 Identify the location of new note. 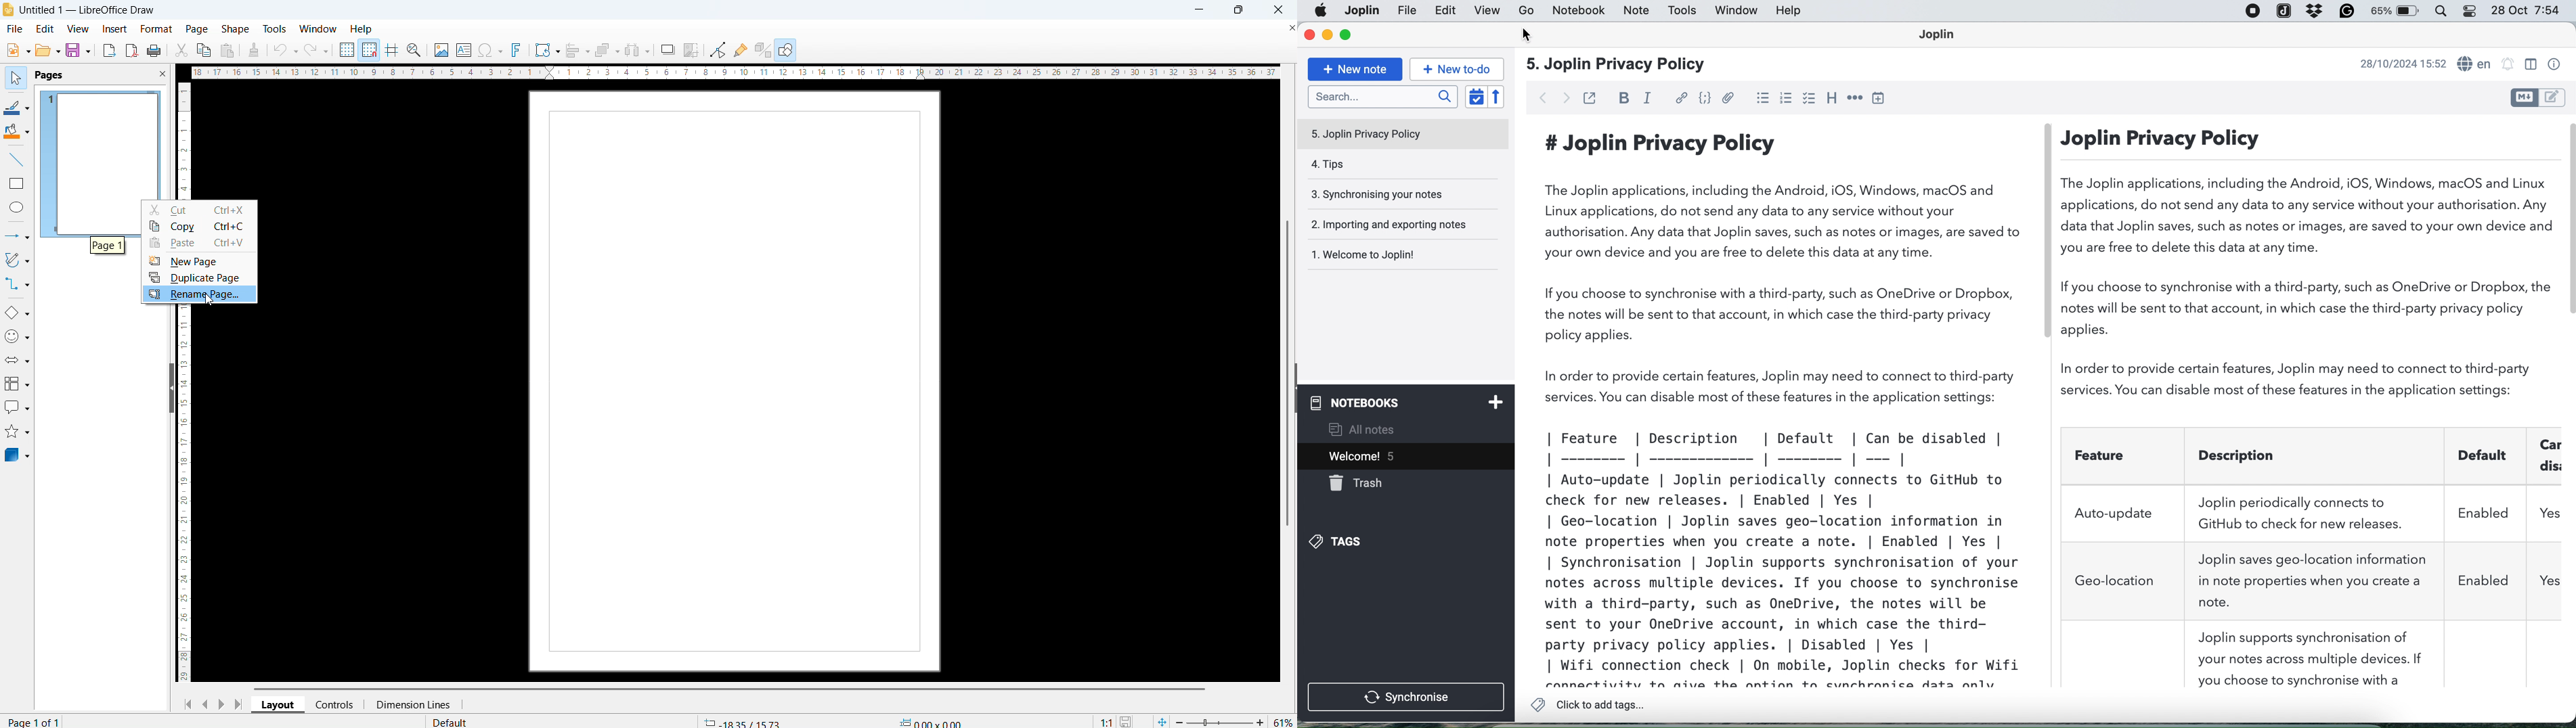
(1355, 70).